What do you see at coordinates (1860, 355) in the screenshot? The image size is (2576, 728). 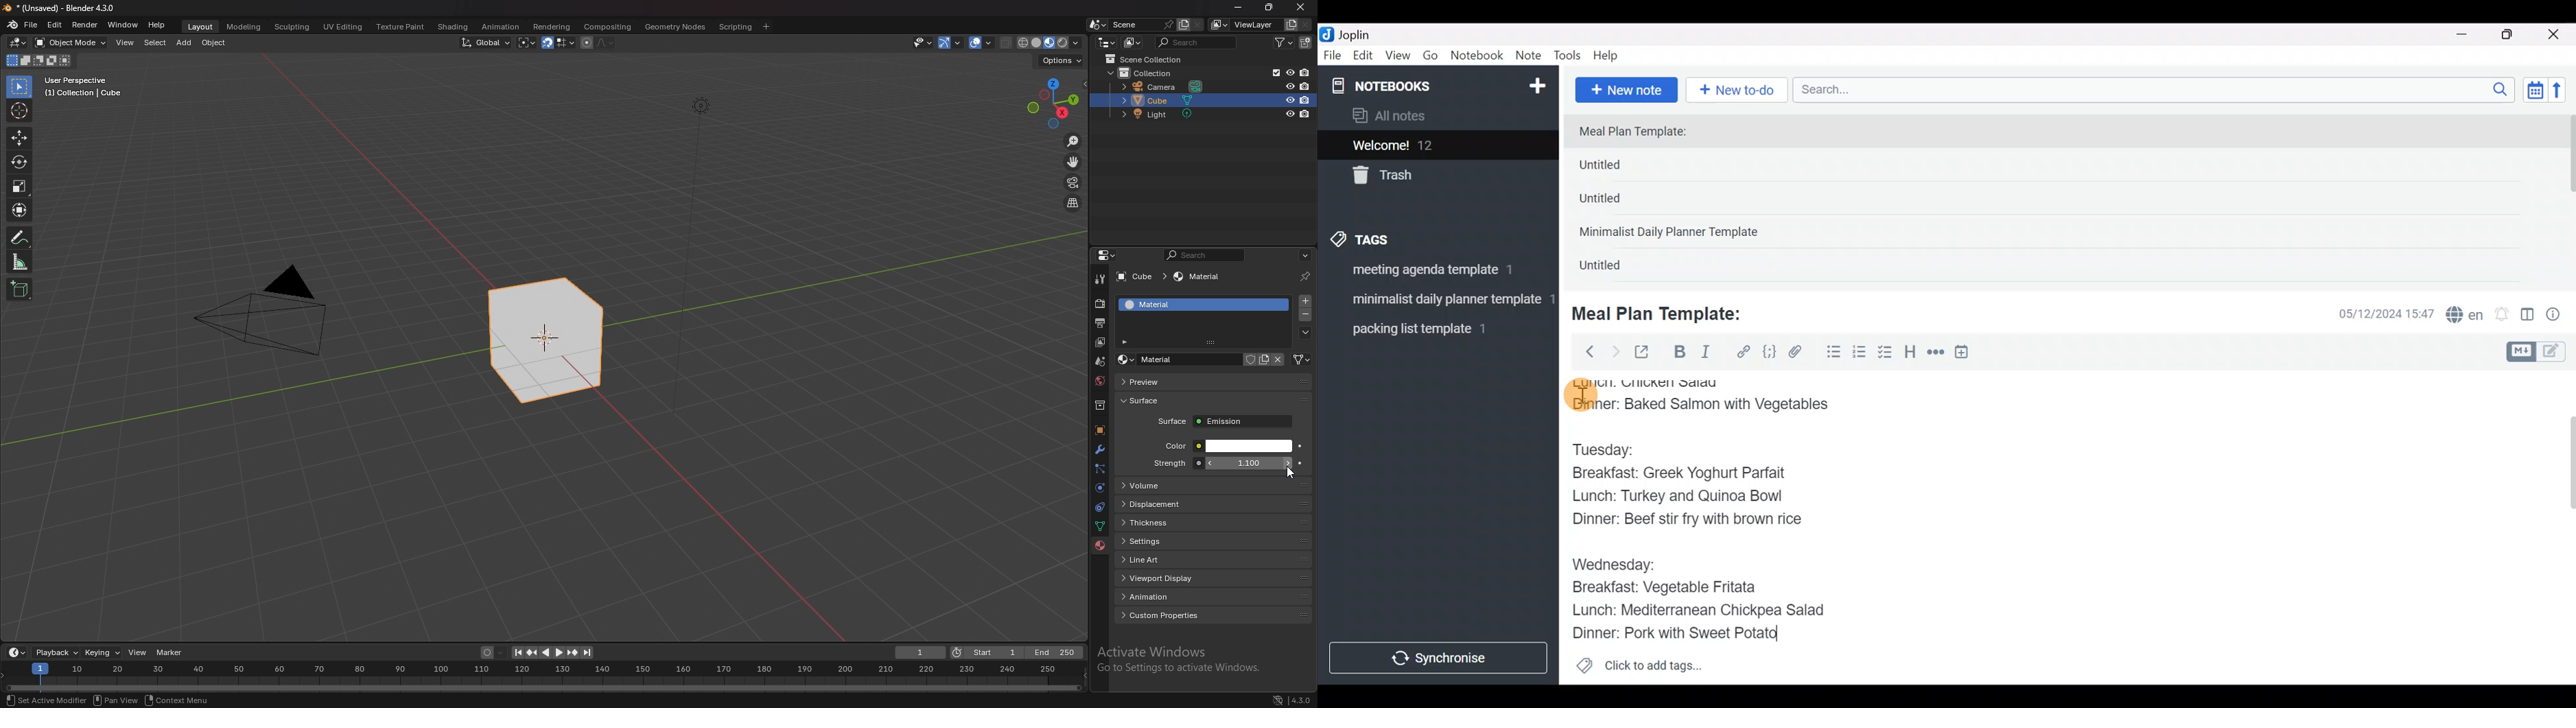 I see `Numbered list` at bounding box center [1860, 355].